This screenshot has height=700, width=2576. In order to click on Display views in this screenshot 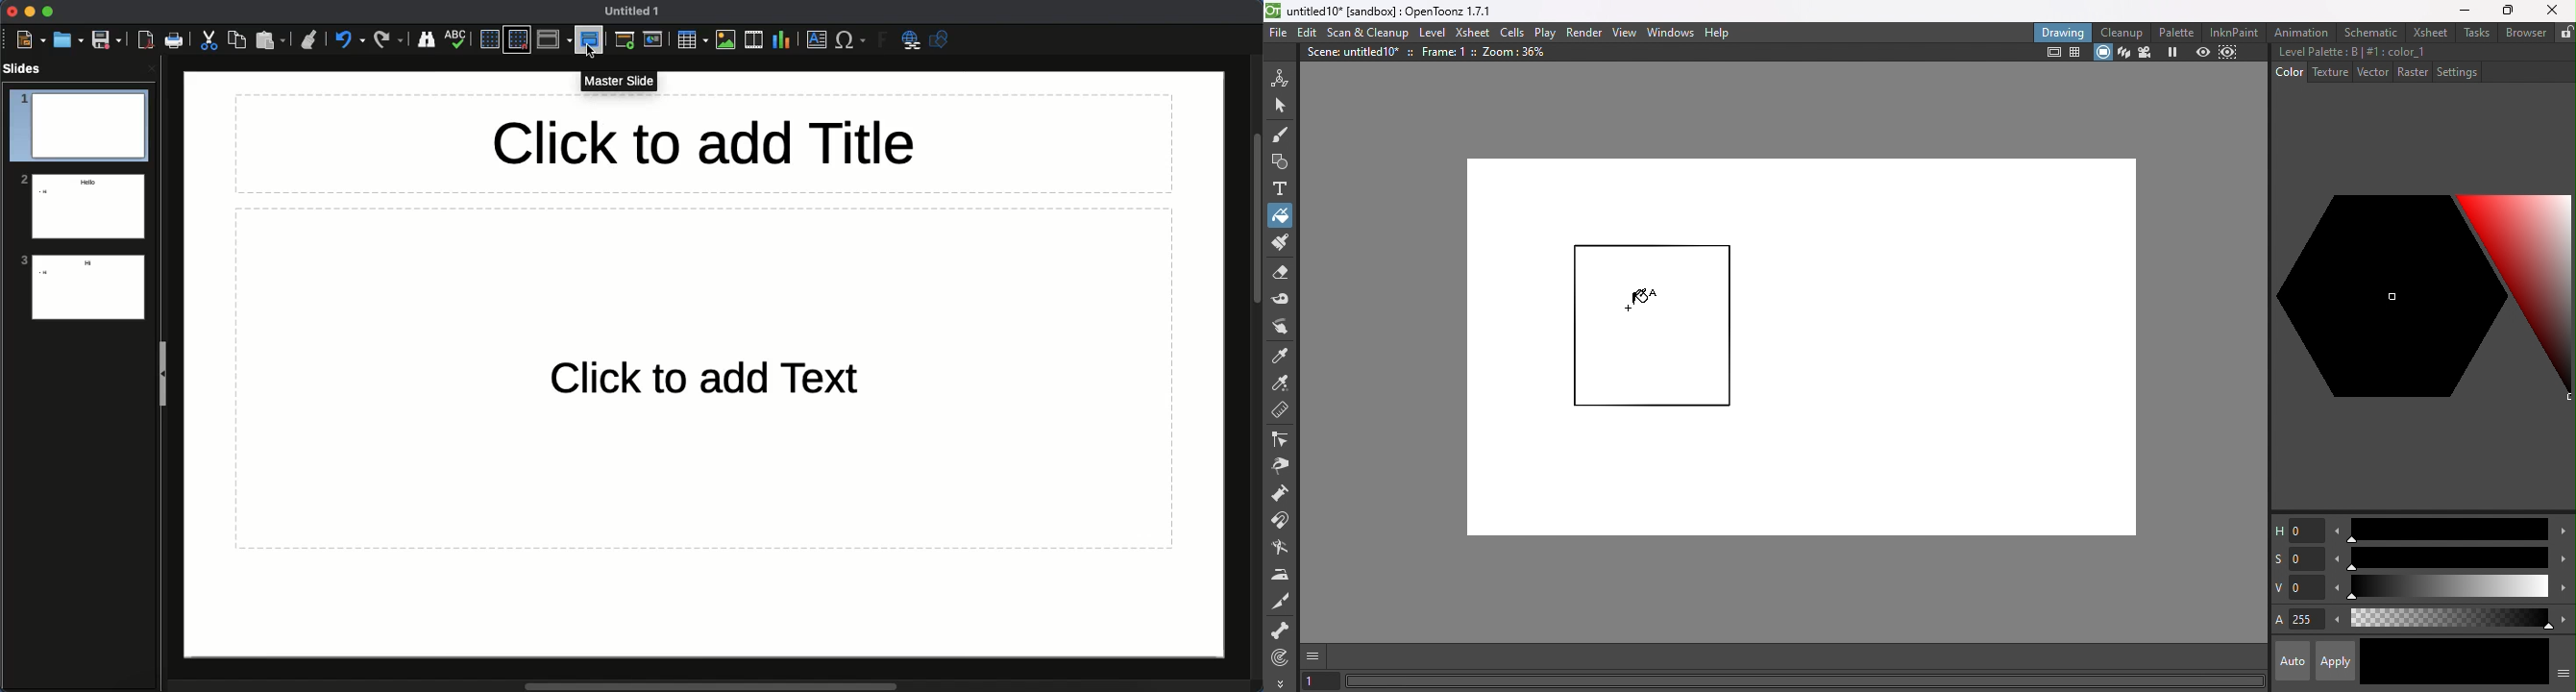, I will do `click(555, 40)`.